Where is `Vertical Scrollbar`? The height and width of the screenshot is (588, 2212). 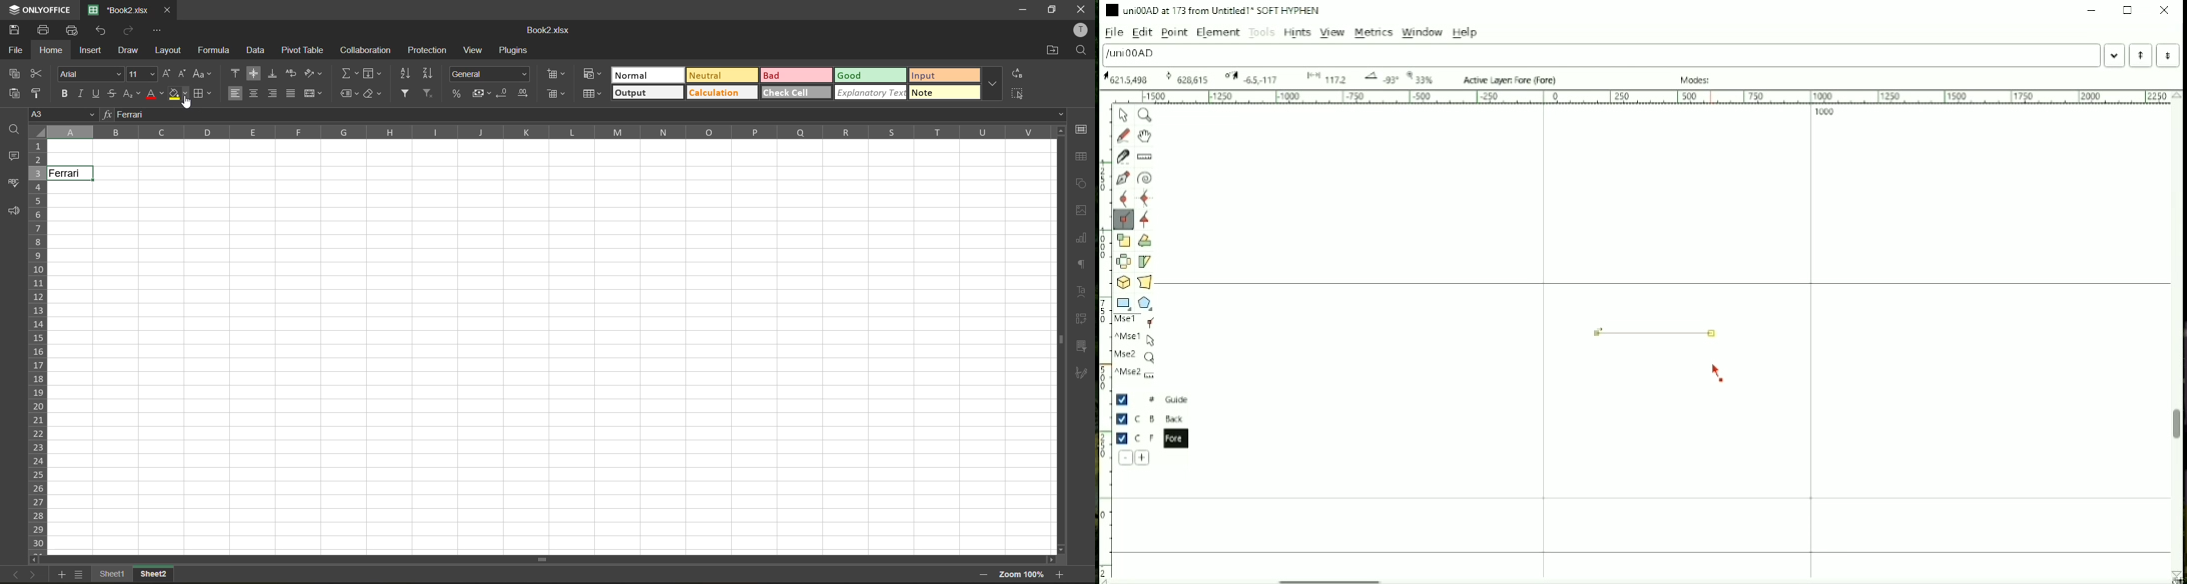 Vertical Scrollbar is located at coordinates (1058, 340).